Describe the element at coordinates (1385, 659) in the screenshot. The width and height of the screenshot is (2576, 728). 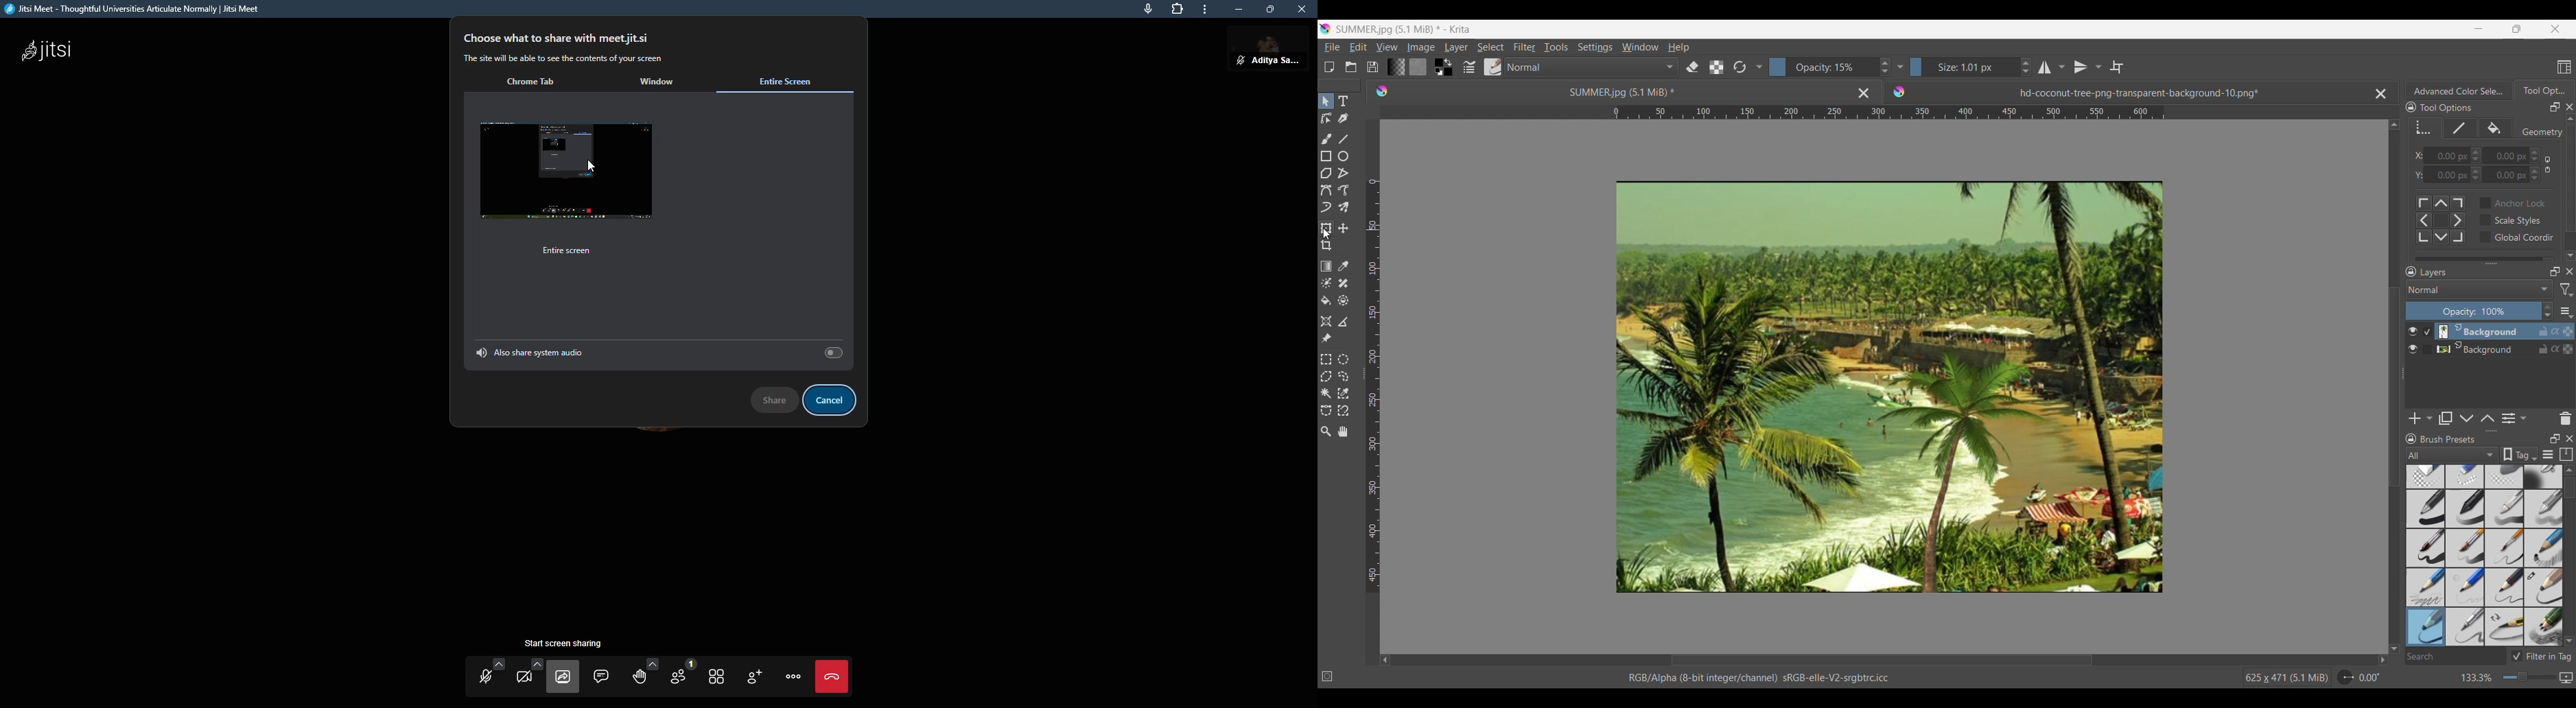
I see `Left` at that location.